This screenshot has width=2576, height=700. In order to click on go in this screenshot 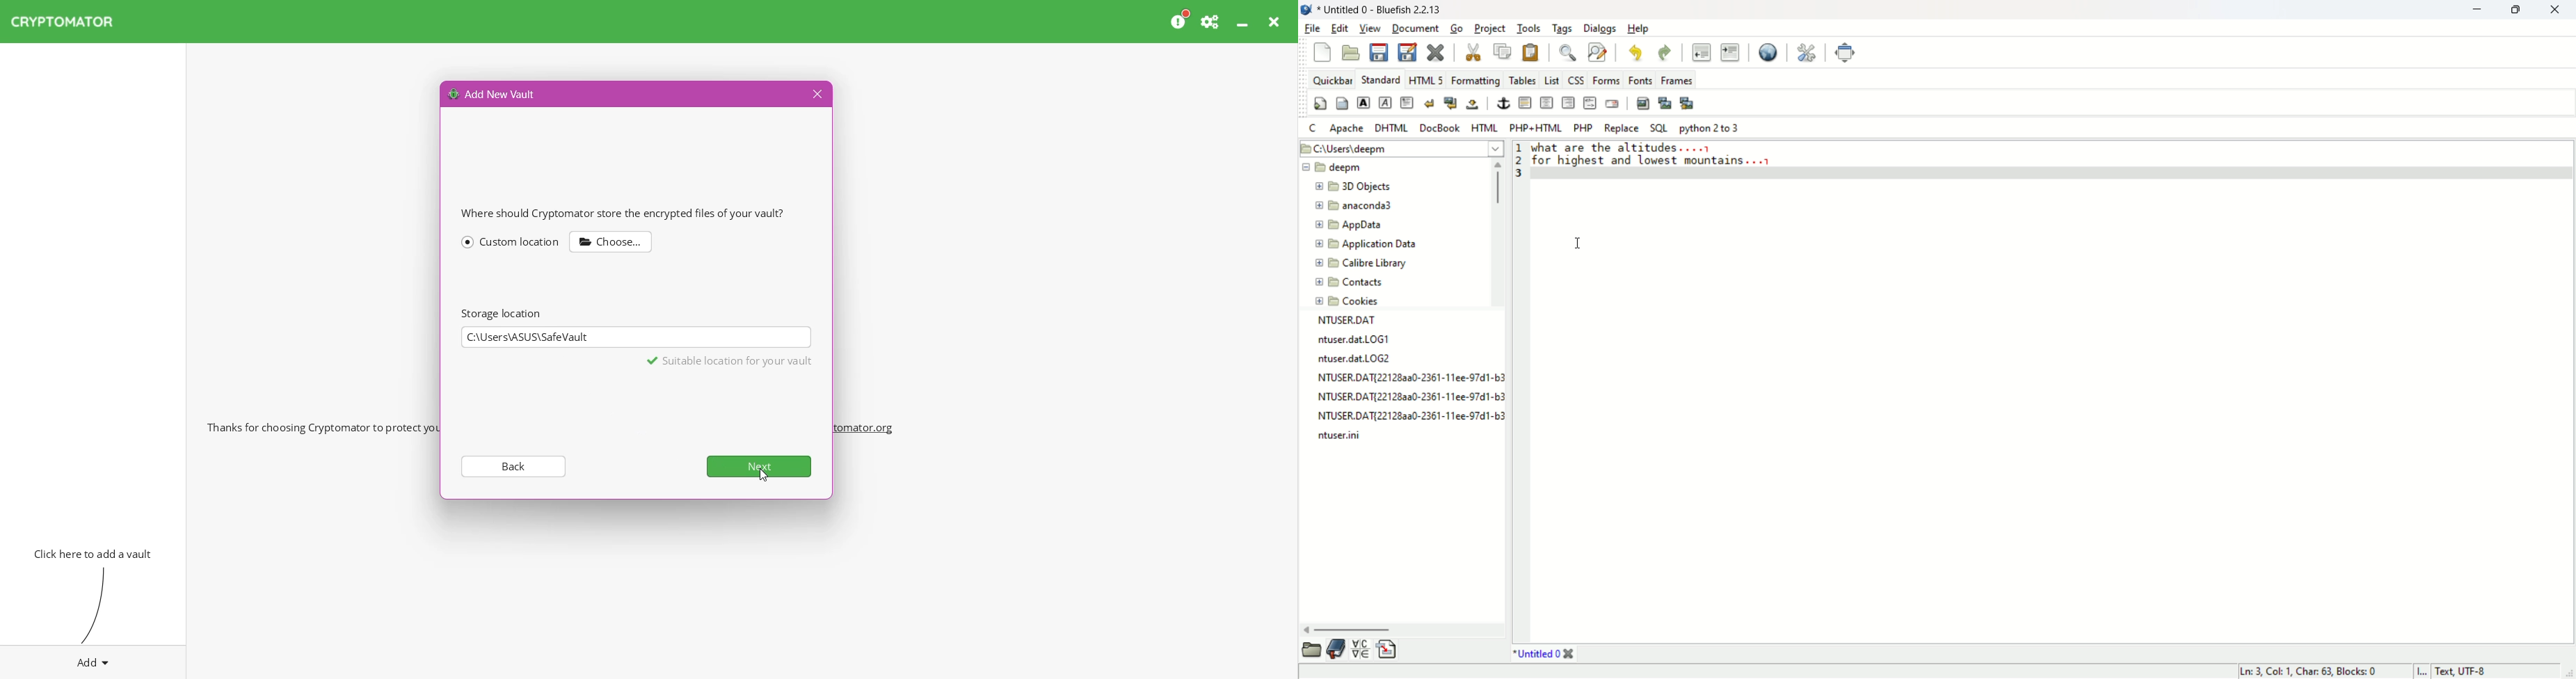, I will do `click(1458, 29)`.